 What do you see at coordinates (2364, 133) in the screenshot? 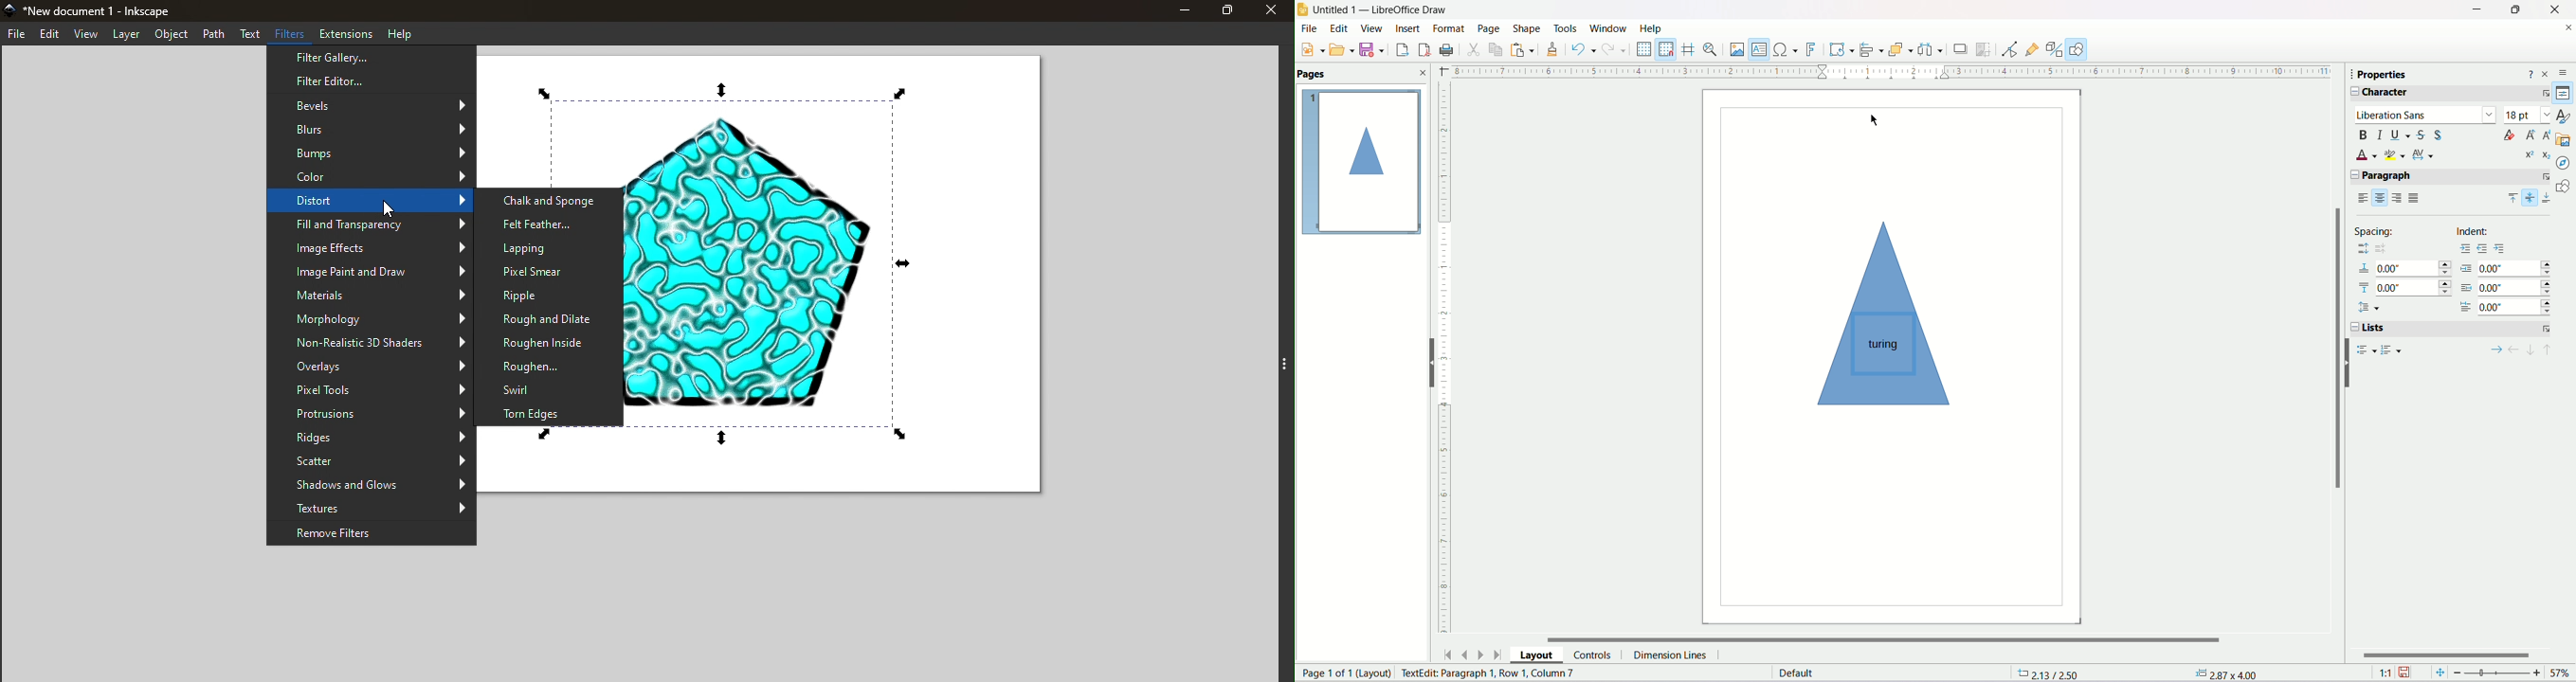
I see `bold` at bounding box center [2364, 133].